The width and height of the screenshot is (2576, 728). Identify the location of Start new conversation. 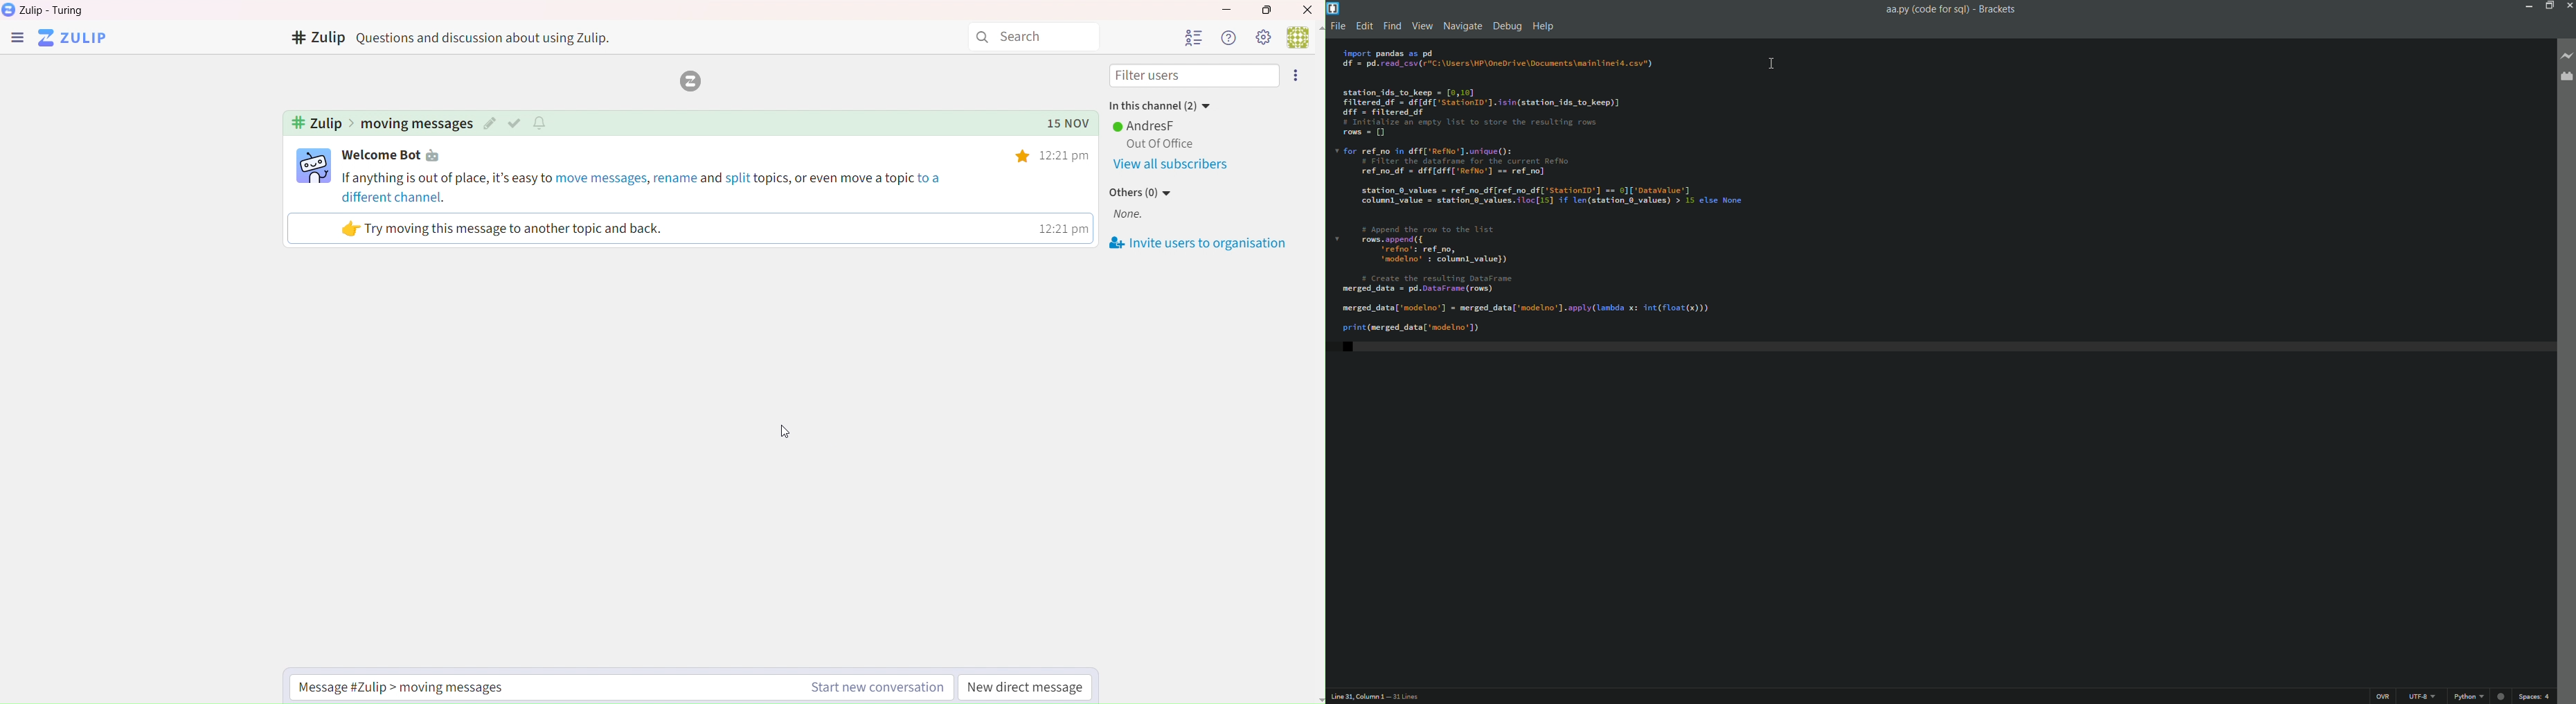
(874, 689).